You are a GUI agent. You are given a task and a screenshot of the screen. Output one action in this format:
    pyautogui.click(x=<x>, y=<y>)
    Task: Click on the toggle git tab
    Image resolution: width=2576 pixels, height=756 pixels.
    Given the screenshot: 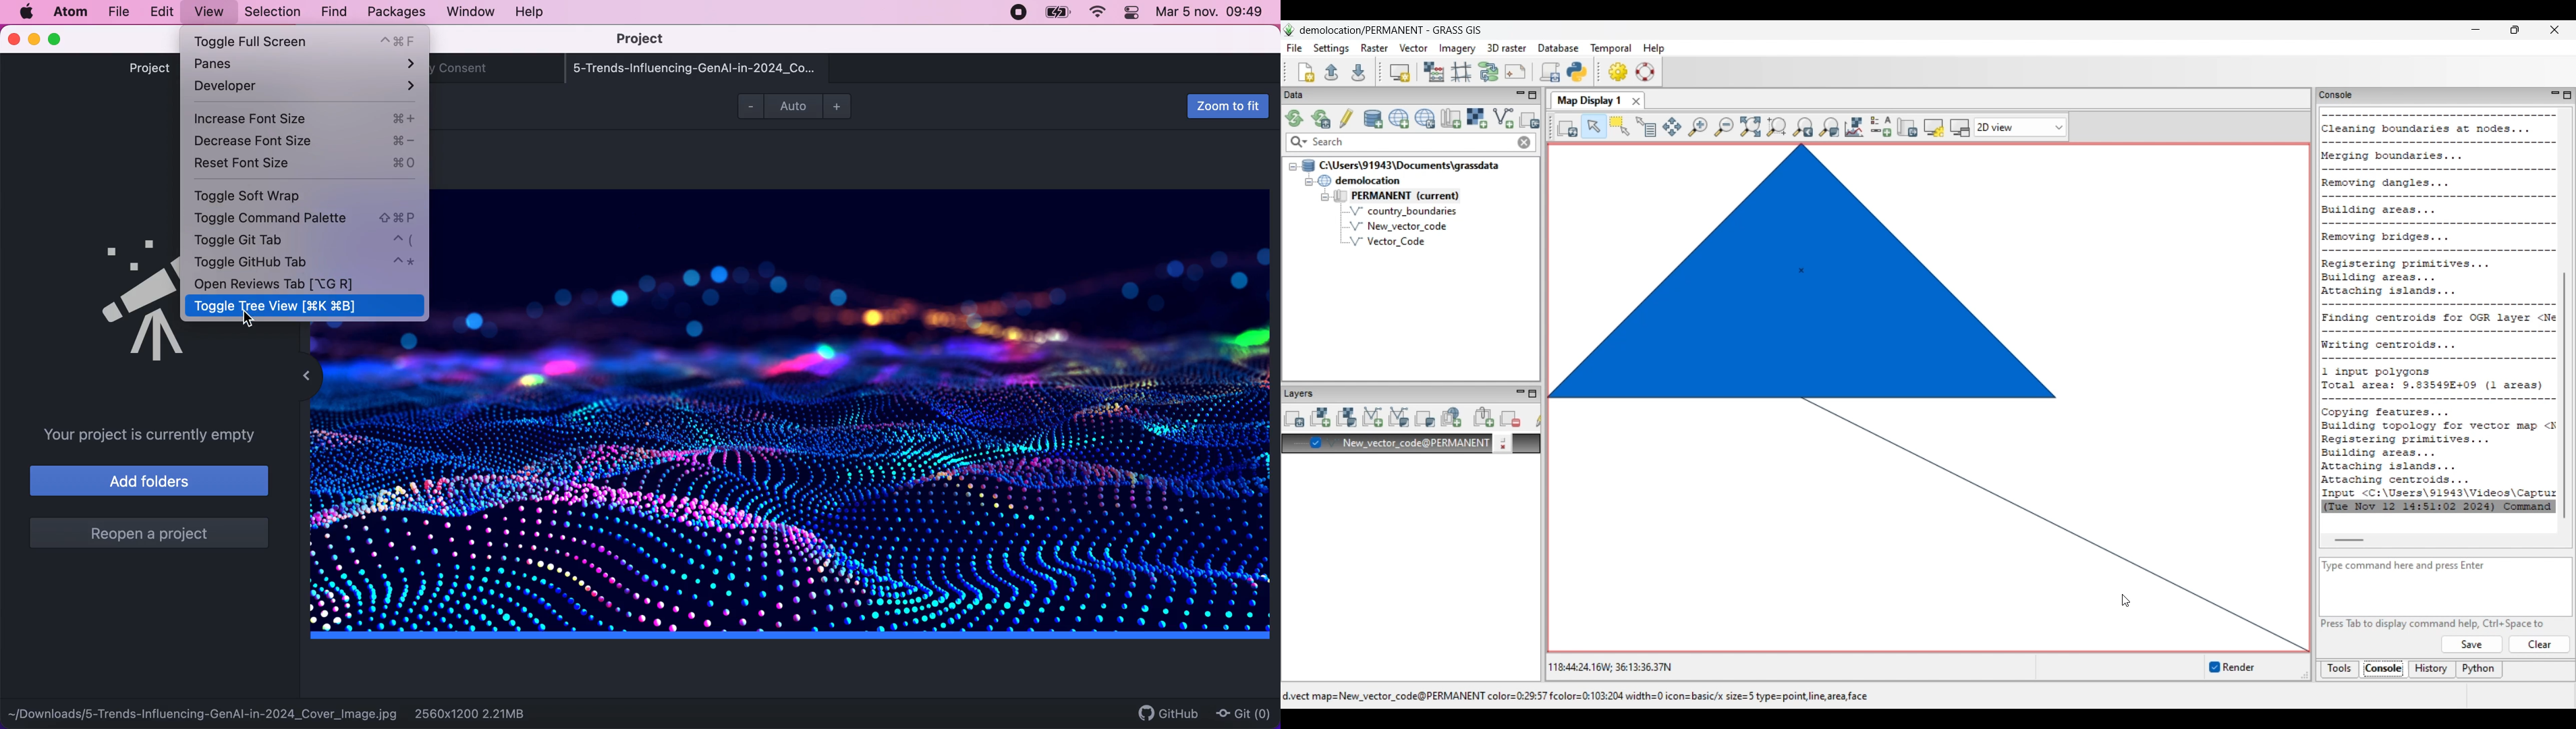 What is the action you would take?
    pyautogui.click(x=306, y=241)
    